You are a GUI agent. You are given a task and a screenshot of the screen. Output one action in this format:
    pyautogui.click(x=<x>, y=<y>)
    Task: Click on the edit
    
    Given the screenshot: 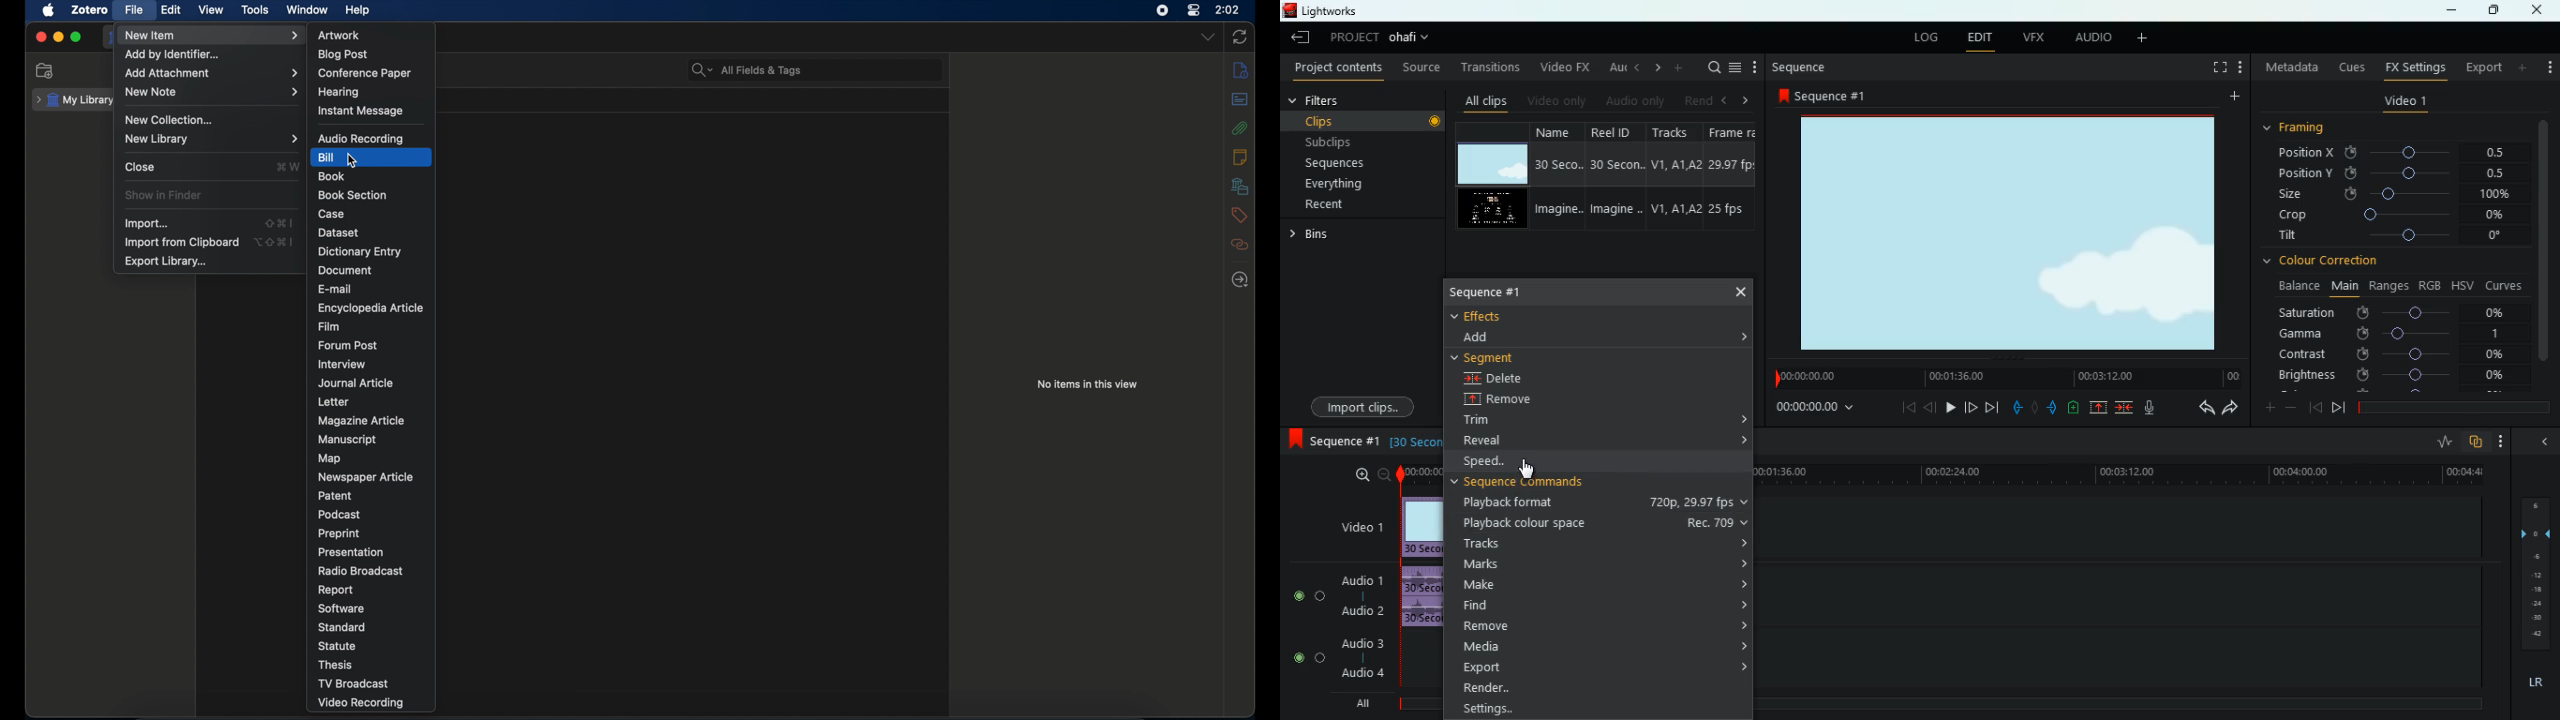 What is the action you would take?
    pyautogui.click(x=172, y=10)
    